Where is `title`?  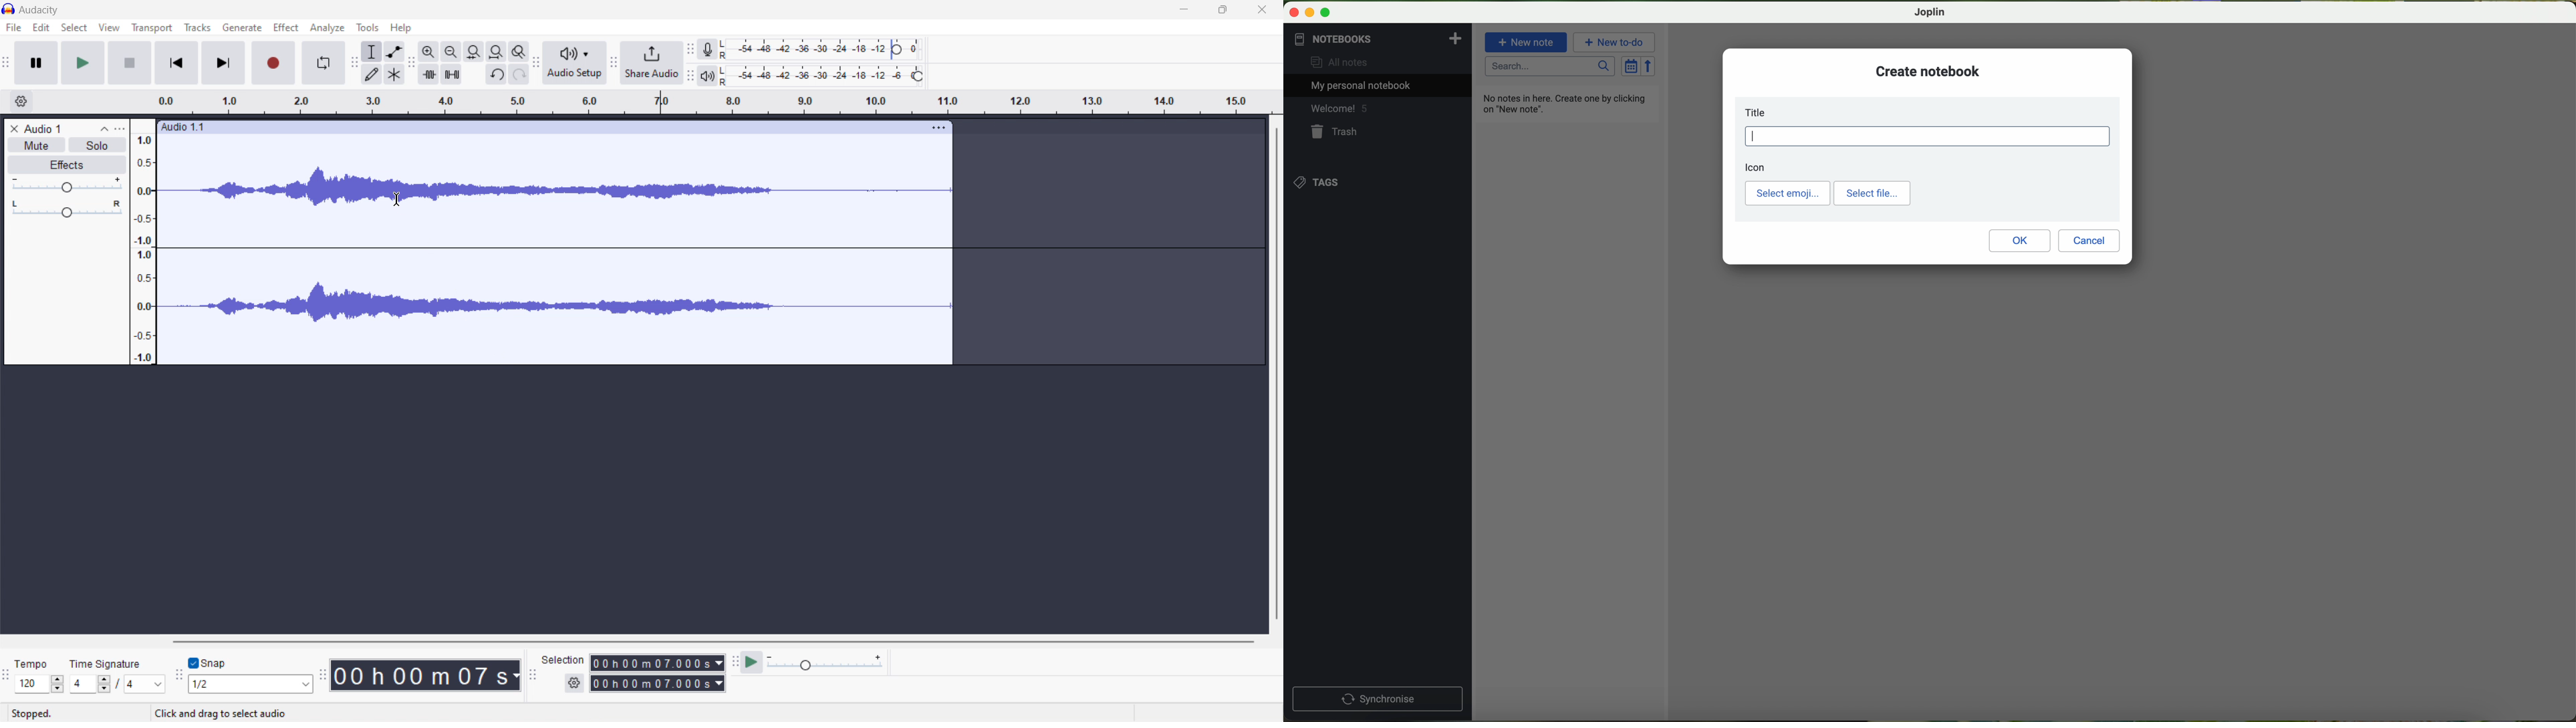
title is located at coordinates (1758, 112).